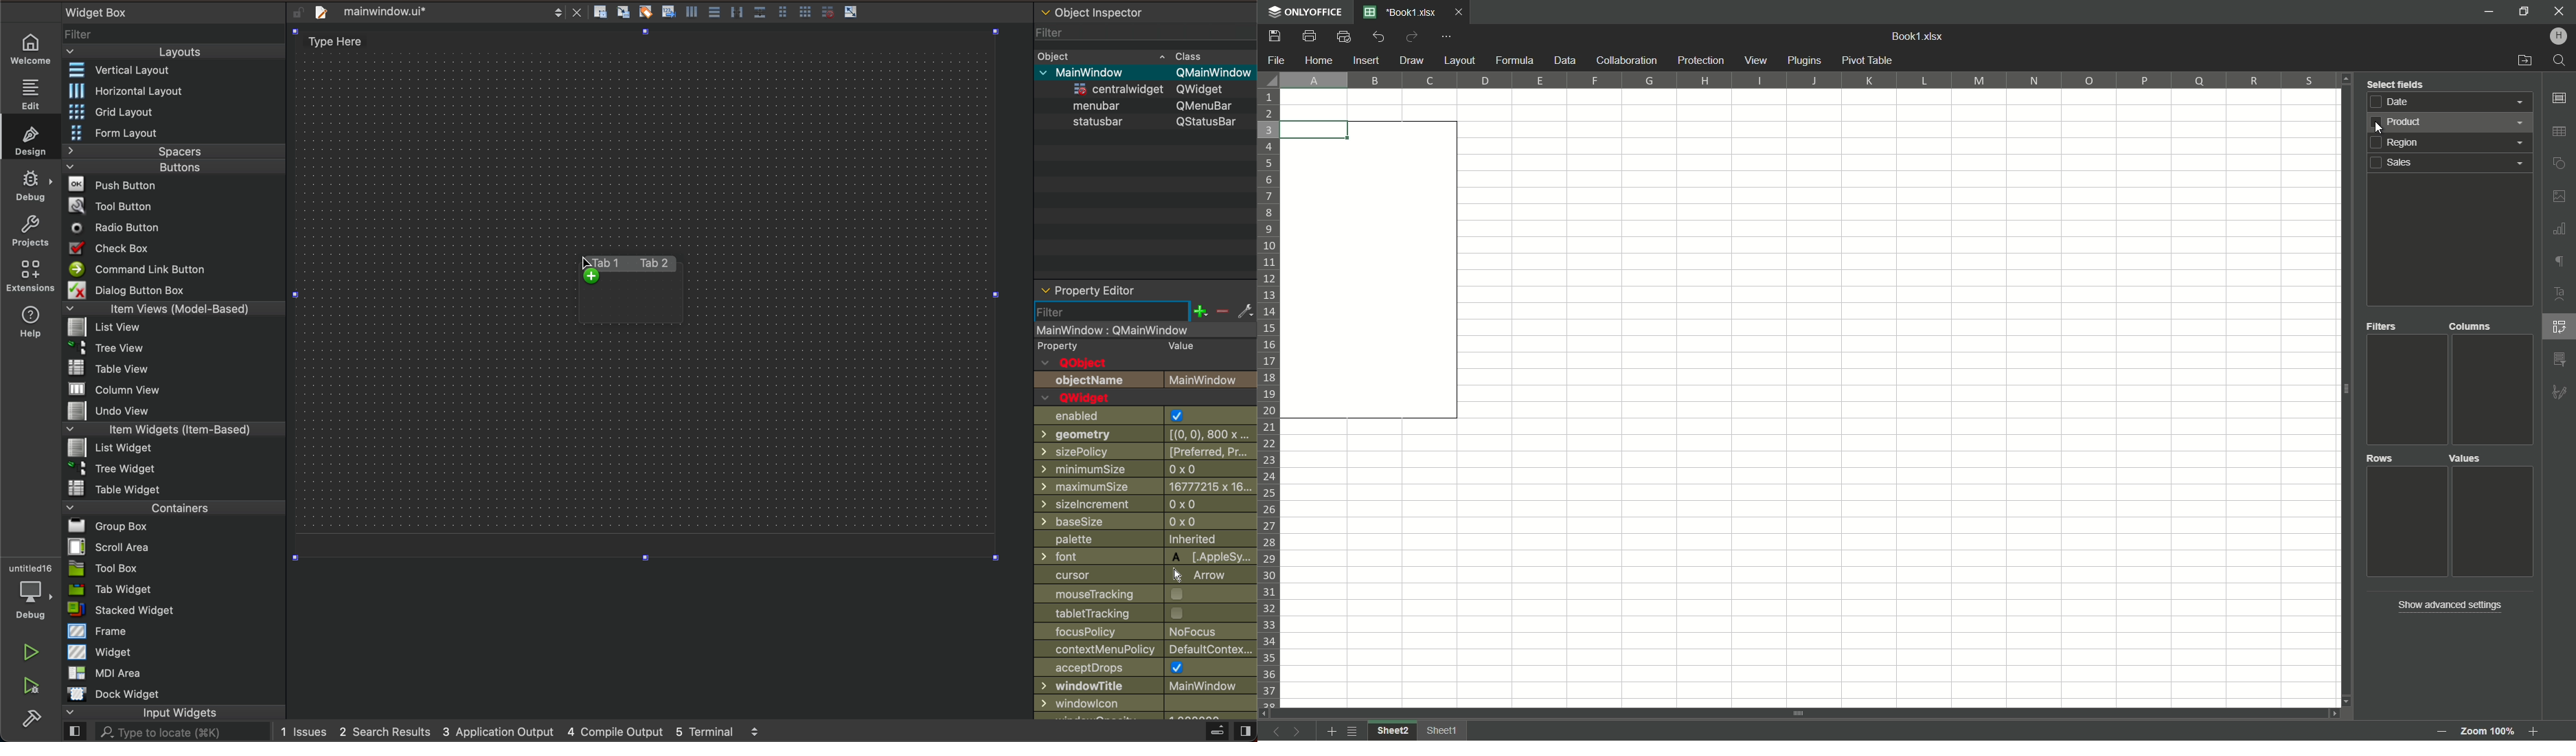 This screenshot has height=756, width=2576. Describe the element at coordinates (93, 631) in the screenshot. I see `Frame` at that location.